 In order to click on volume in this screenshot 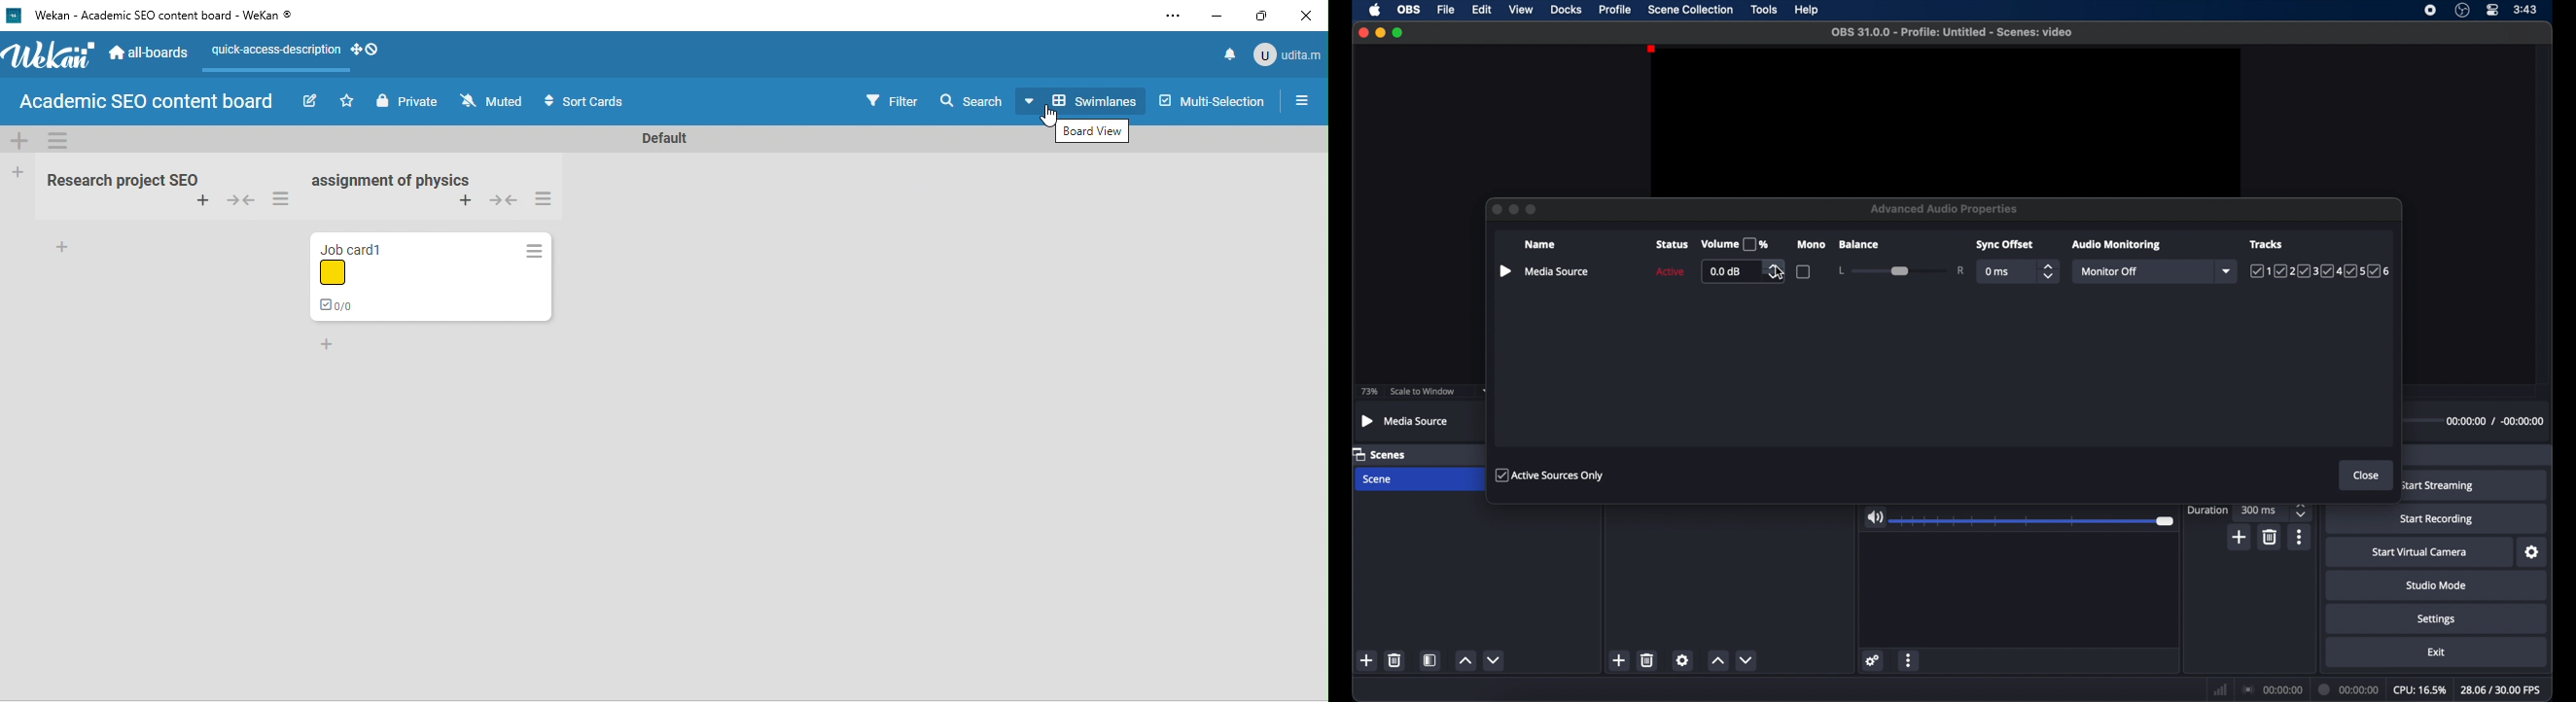, I will do `click(1874, 517)`.